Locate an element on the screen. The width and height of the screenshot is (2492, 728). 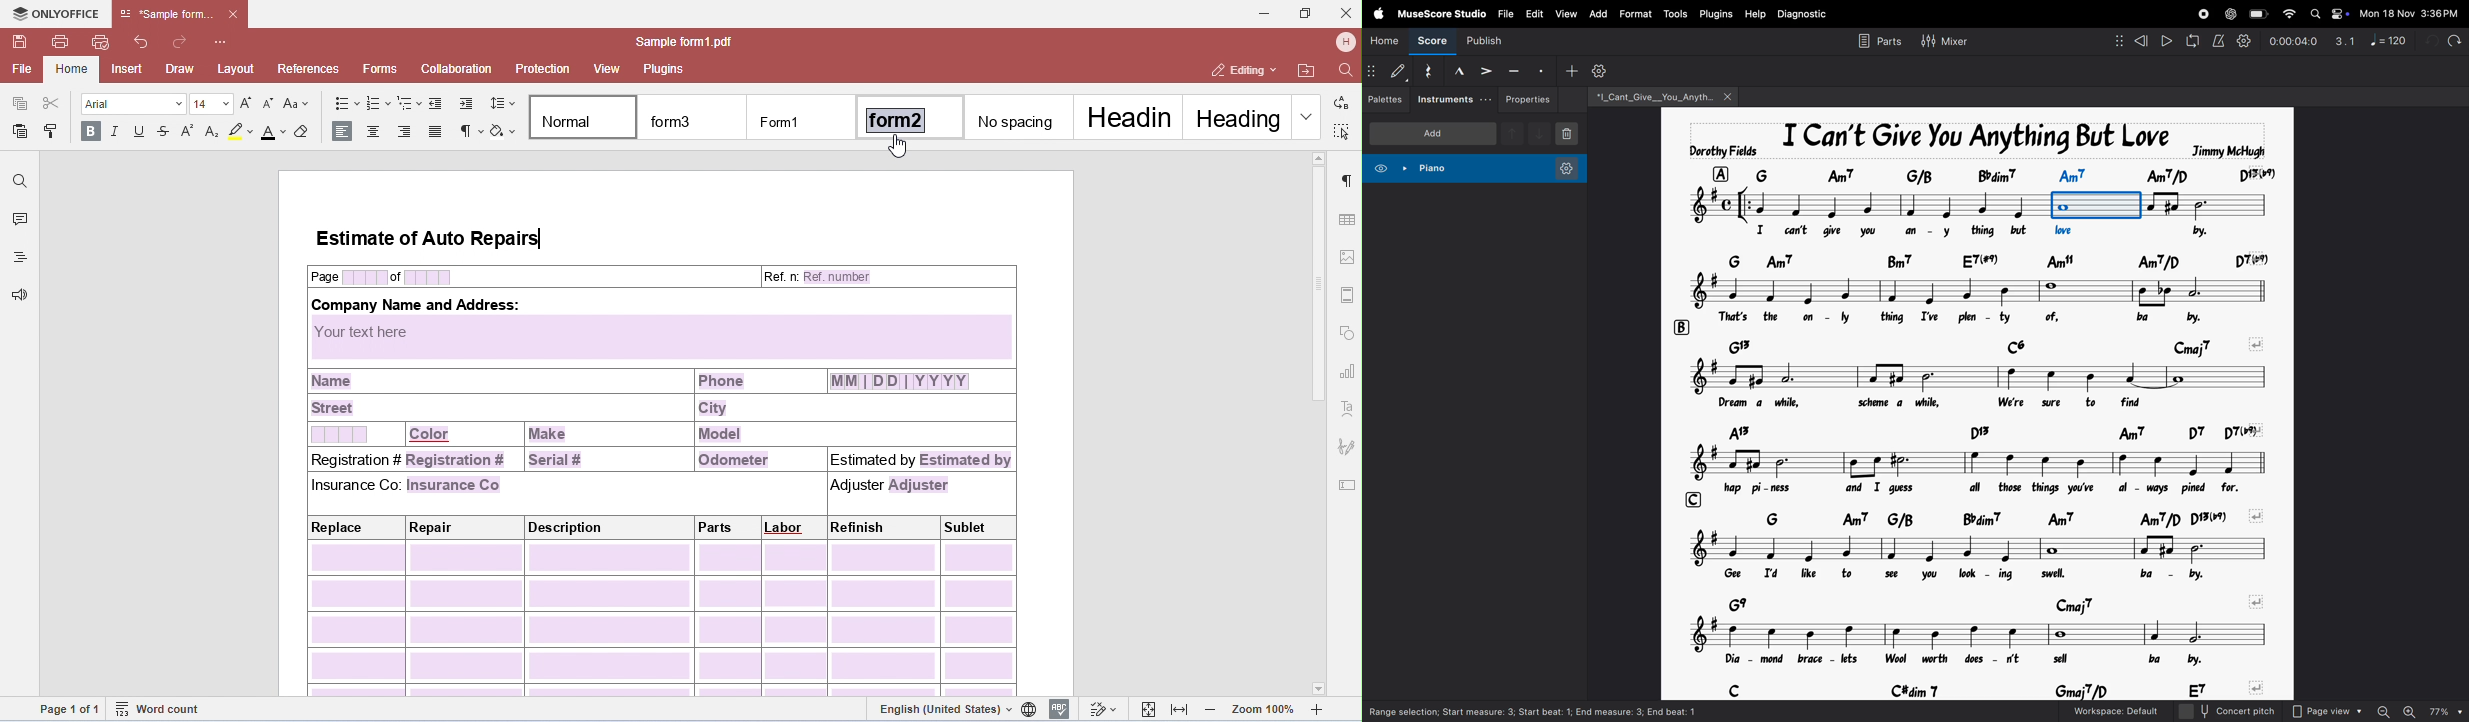
font color is located at coordinates (274, 133).